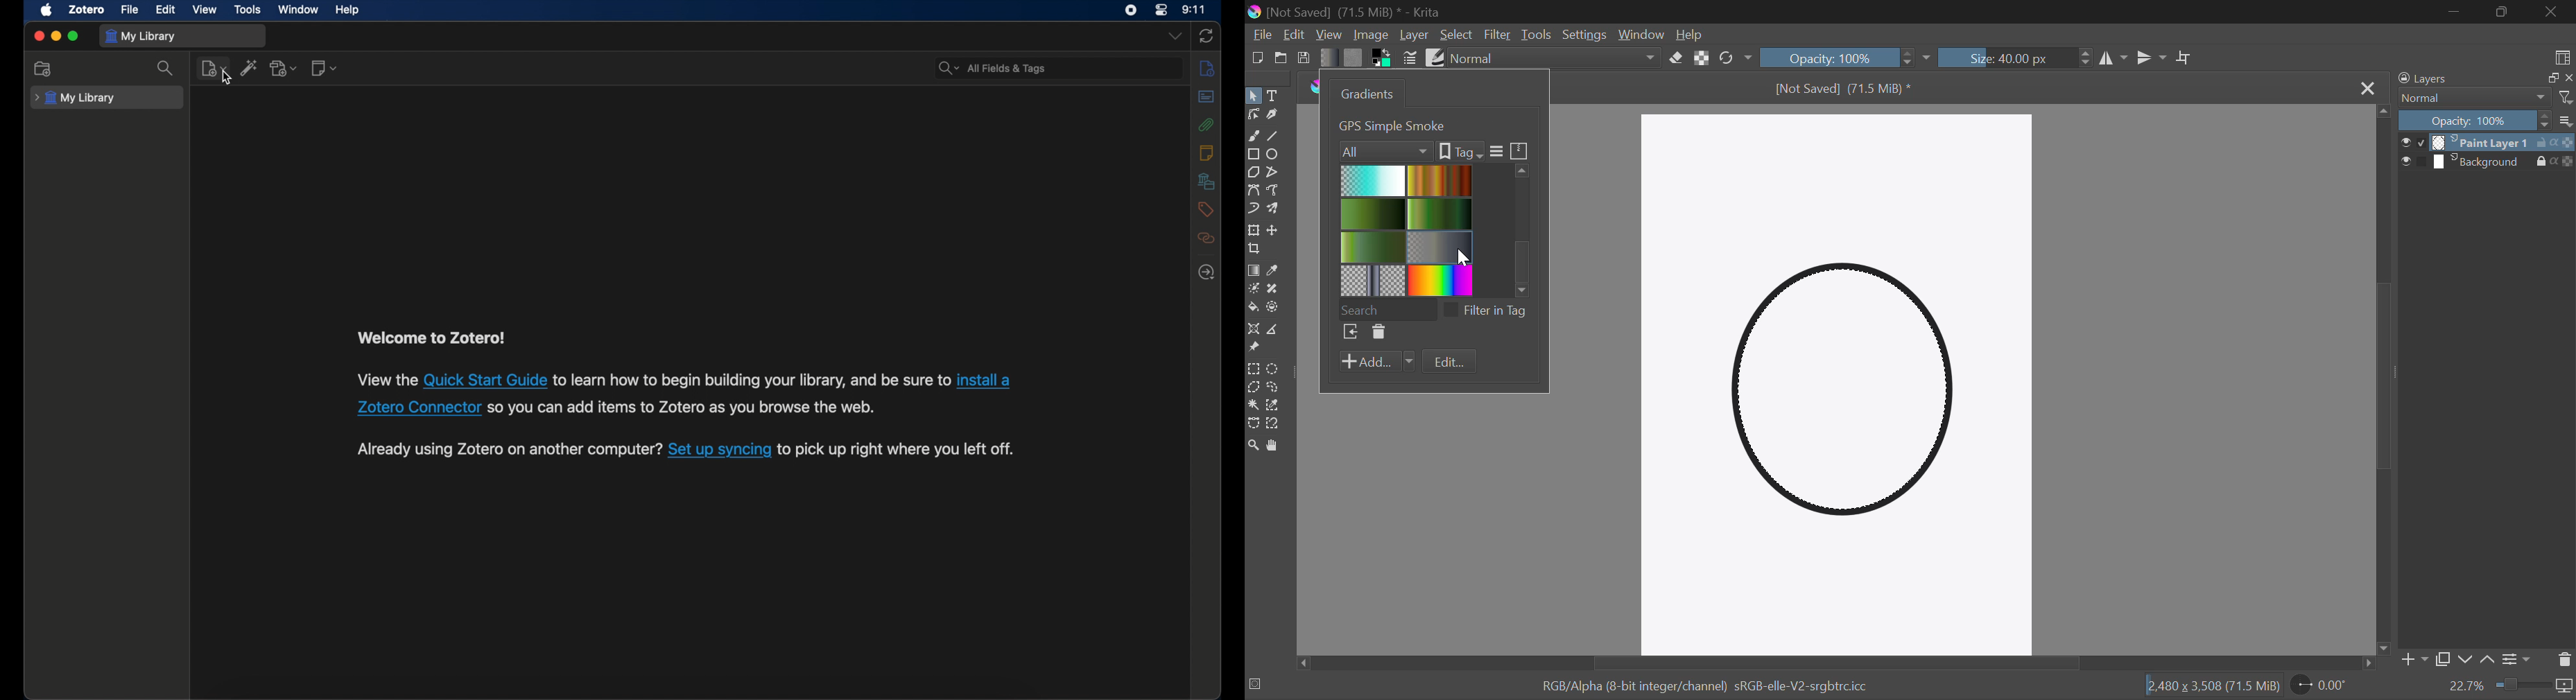 This screenshot has height=700, width=2576. Describe the element at coordinates (165, 9) in the screenshot. I see `edit` at that location.